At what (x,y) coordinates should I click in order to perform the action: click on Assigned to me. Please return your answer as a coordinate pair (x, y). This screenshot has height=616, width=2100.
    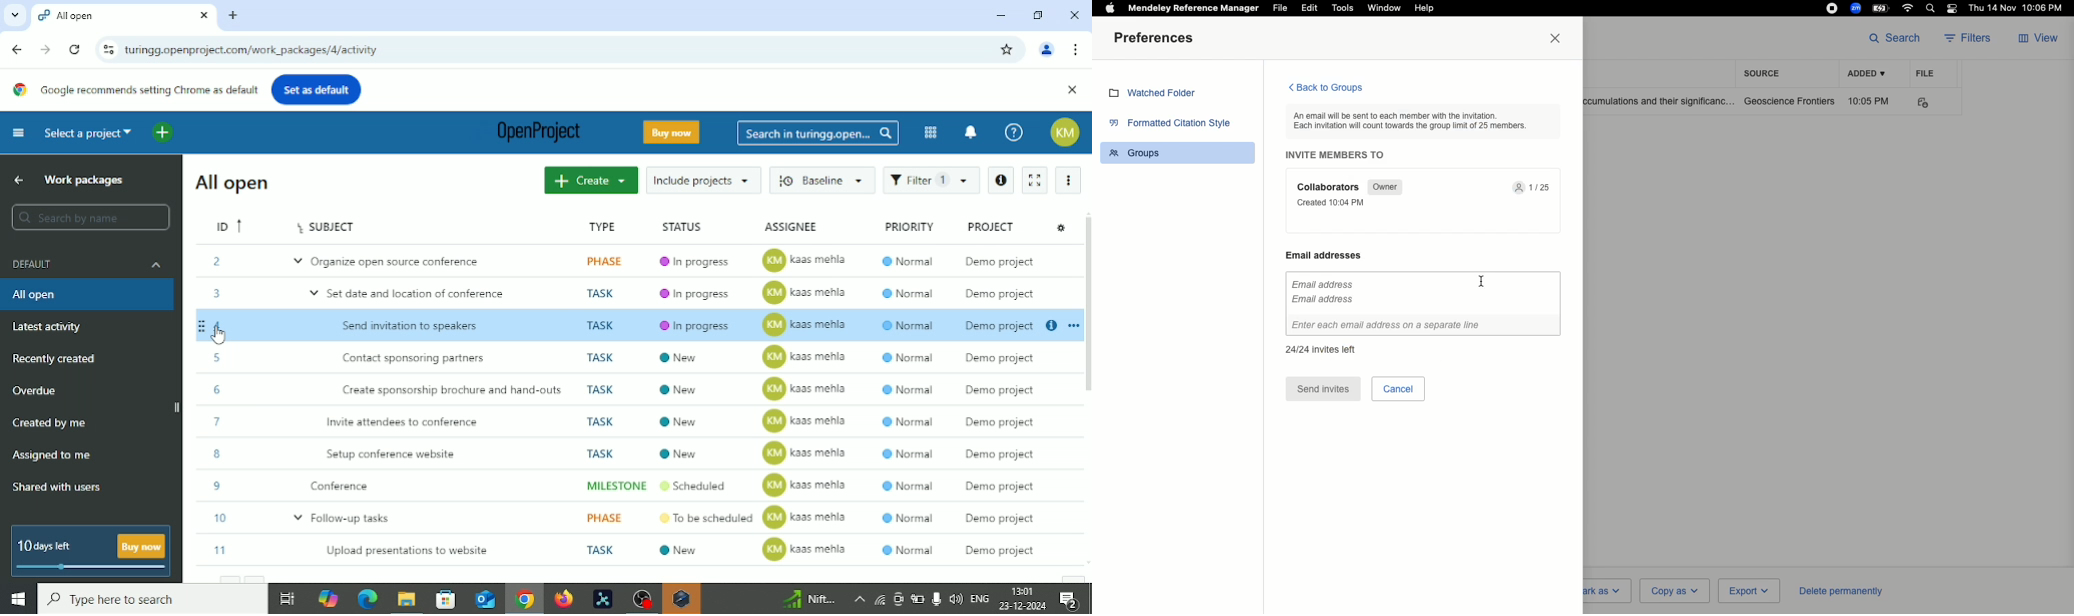
    Looking at the image, I should click on (52, 454).